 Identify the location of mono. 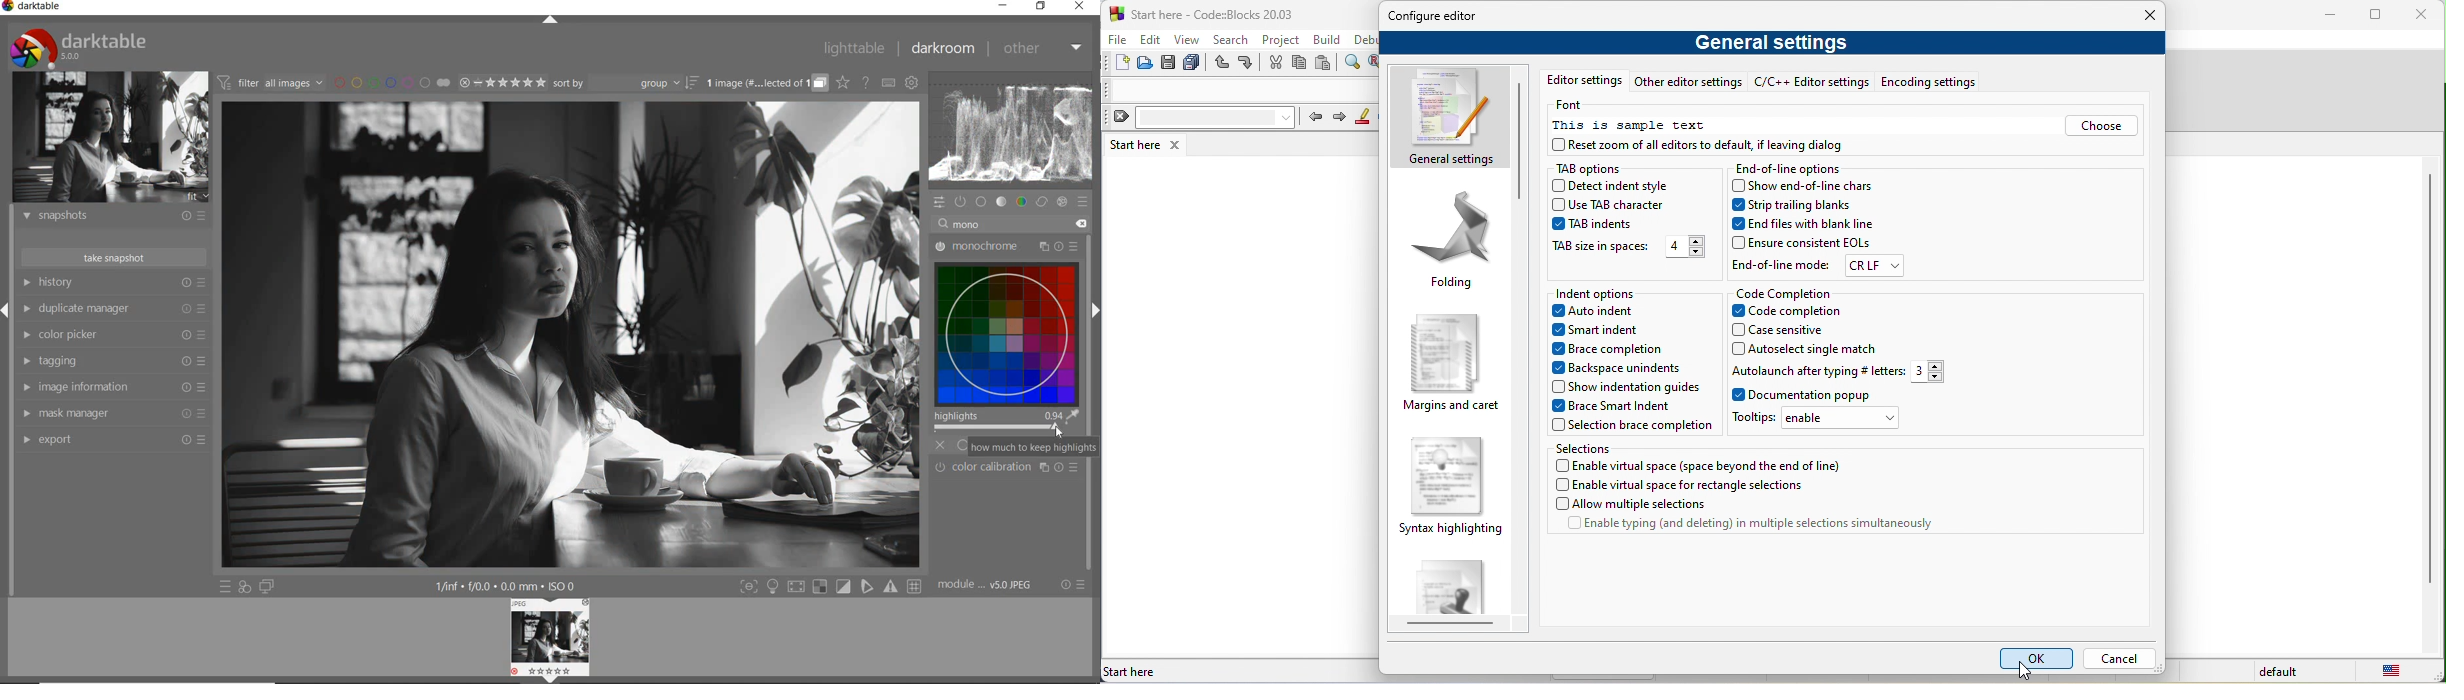
(1014, 222).